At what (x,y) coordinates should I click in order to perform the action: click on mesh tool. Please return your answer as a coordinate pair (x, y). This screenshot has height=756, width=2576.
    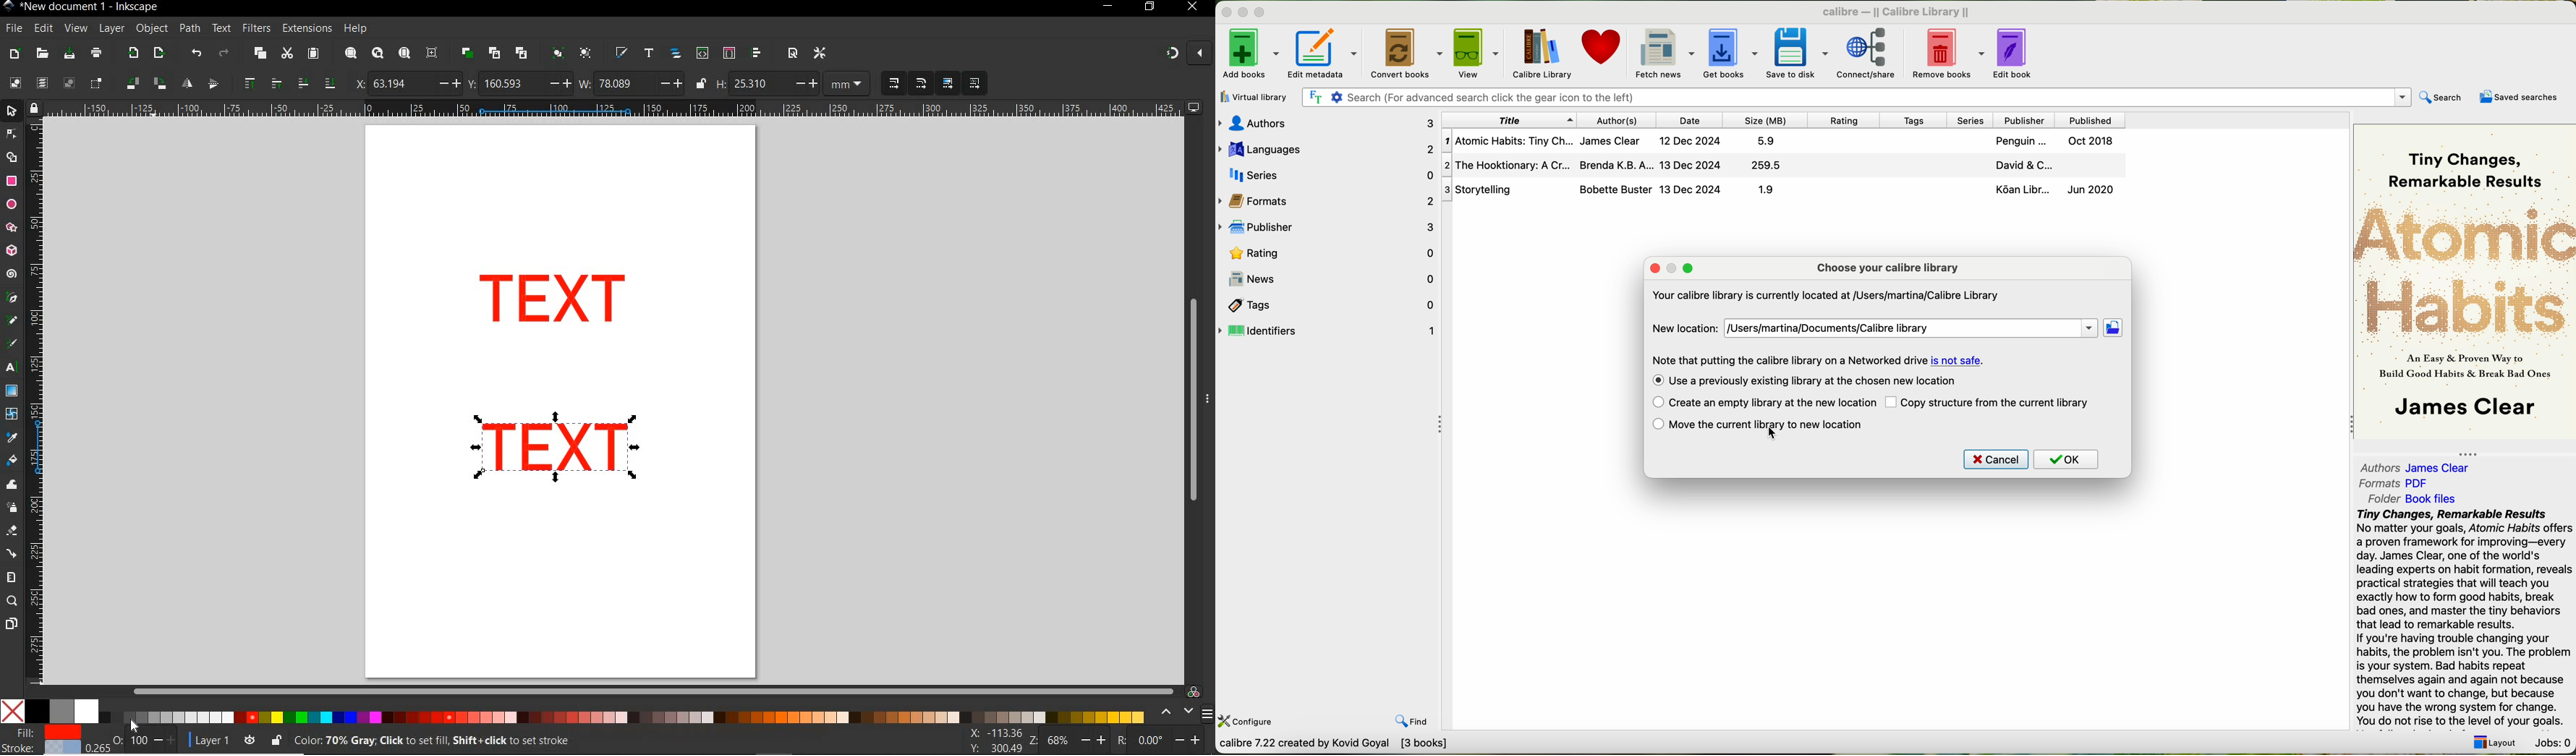
    Looking at the image, I should click on (12, 416).